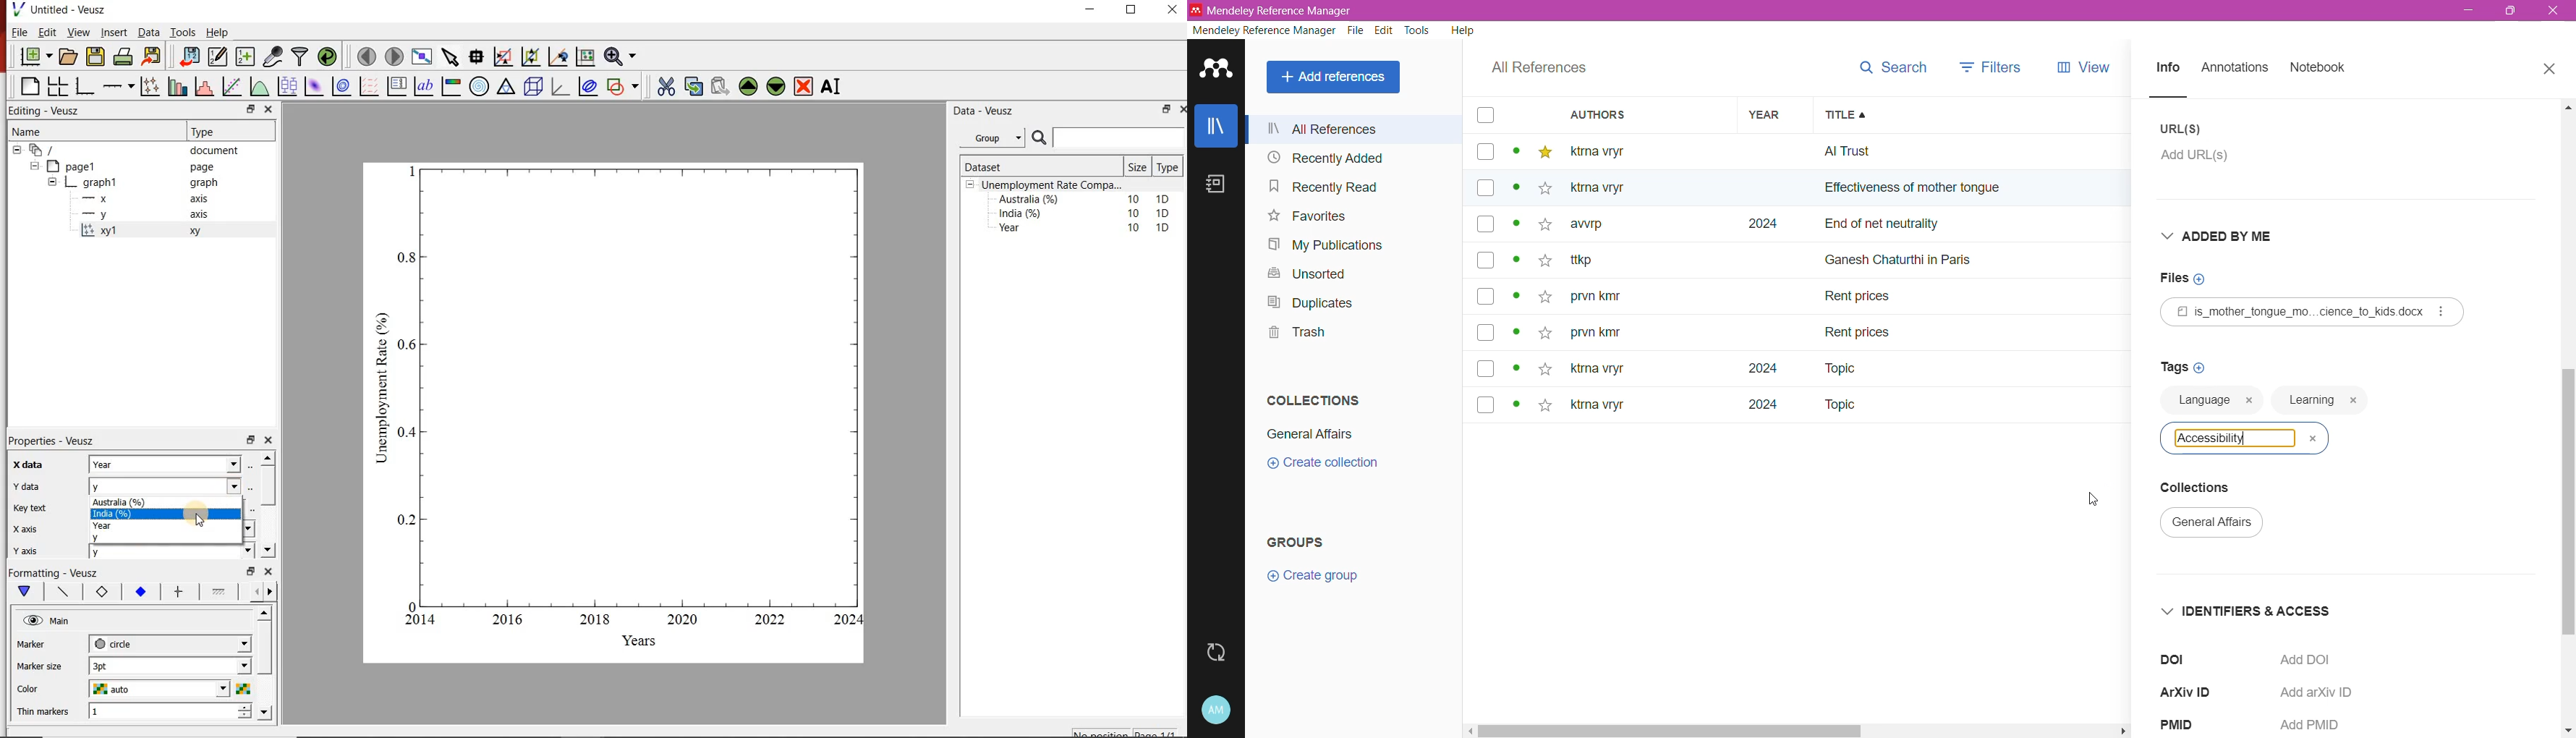 The height and width of the screenshot is (756, 2576). Describe the element at coordinates (2507, 16) in the screenshot. I see `maximize` at that location.